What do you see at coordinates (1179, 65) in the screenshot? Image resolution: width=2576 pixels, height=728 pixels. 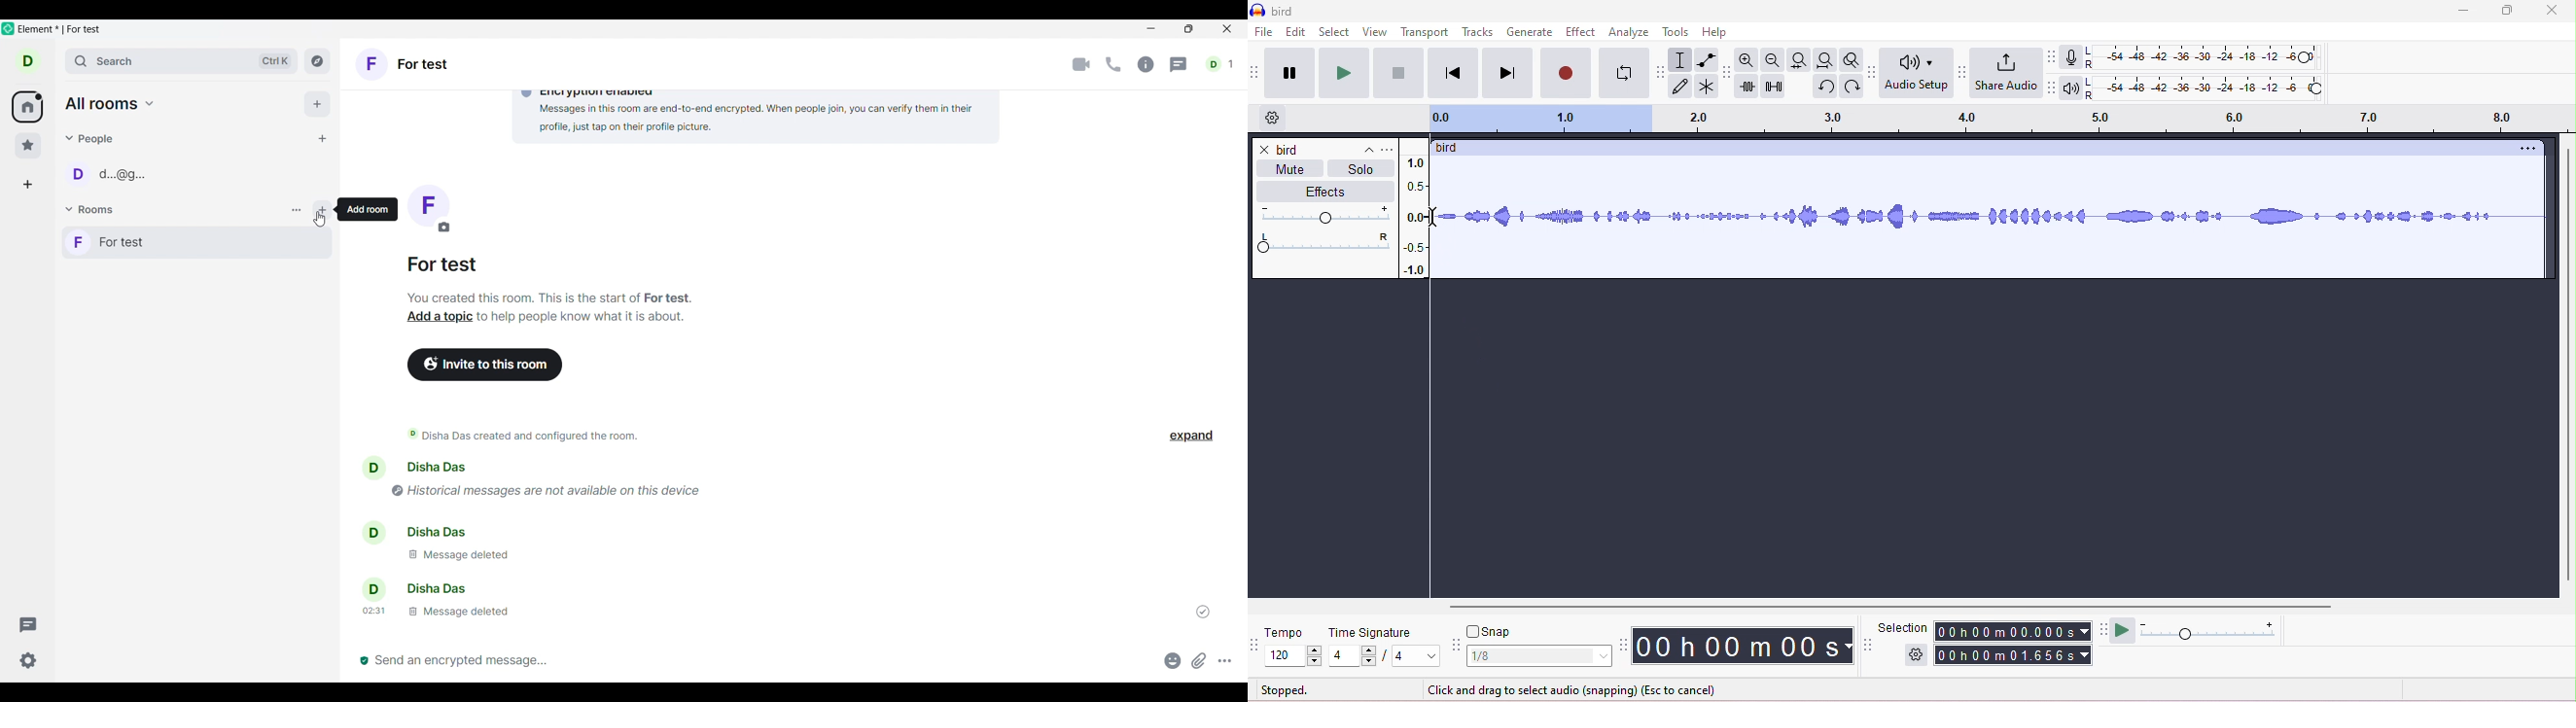 I see `Threads` at bounding box center [1179, 65].